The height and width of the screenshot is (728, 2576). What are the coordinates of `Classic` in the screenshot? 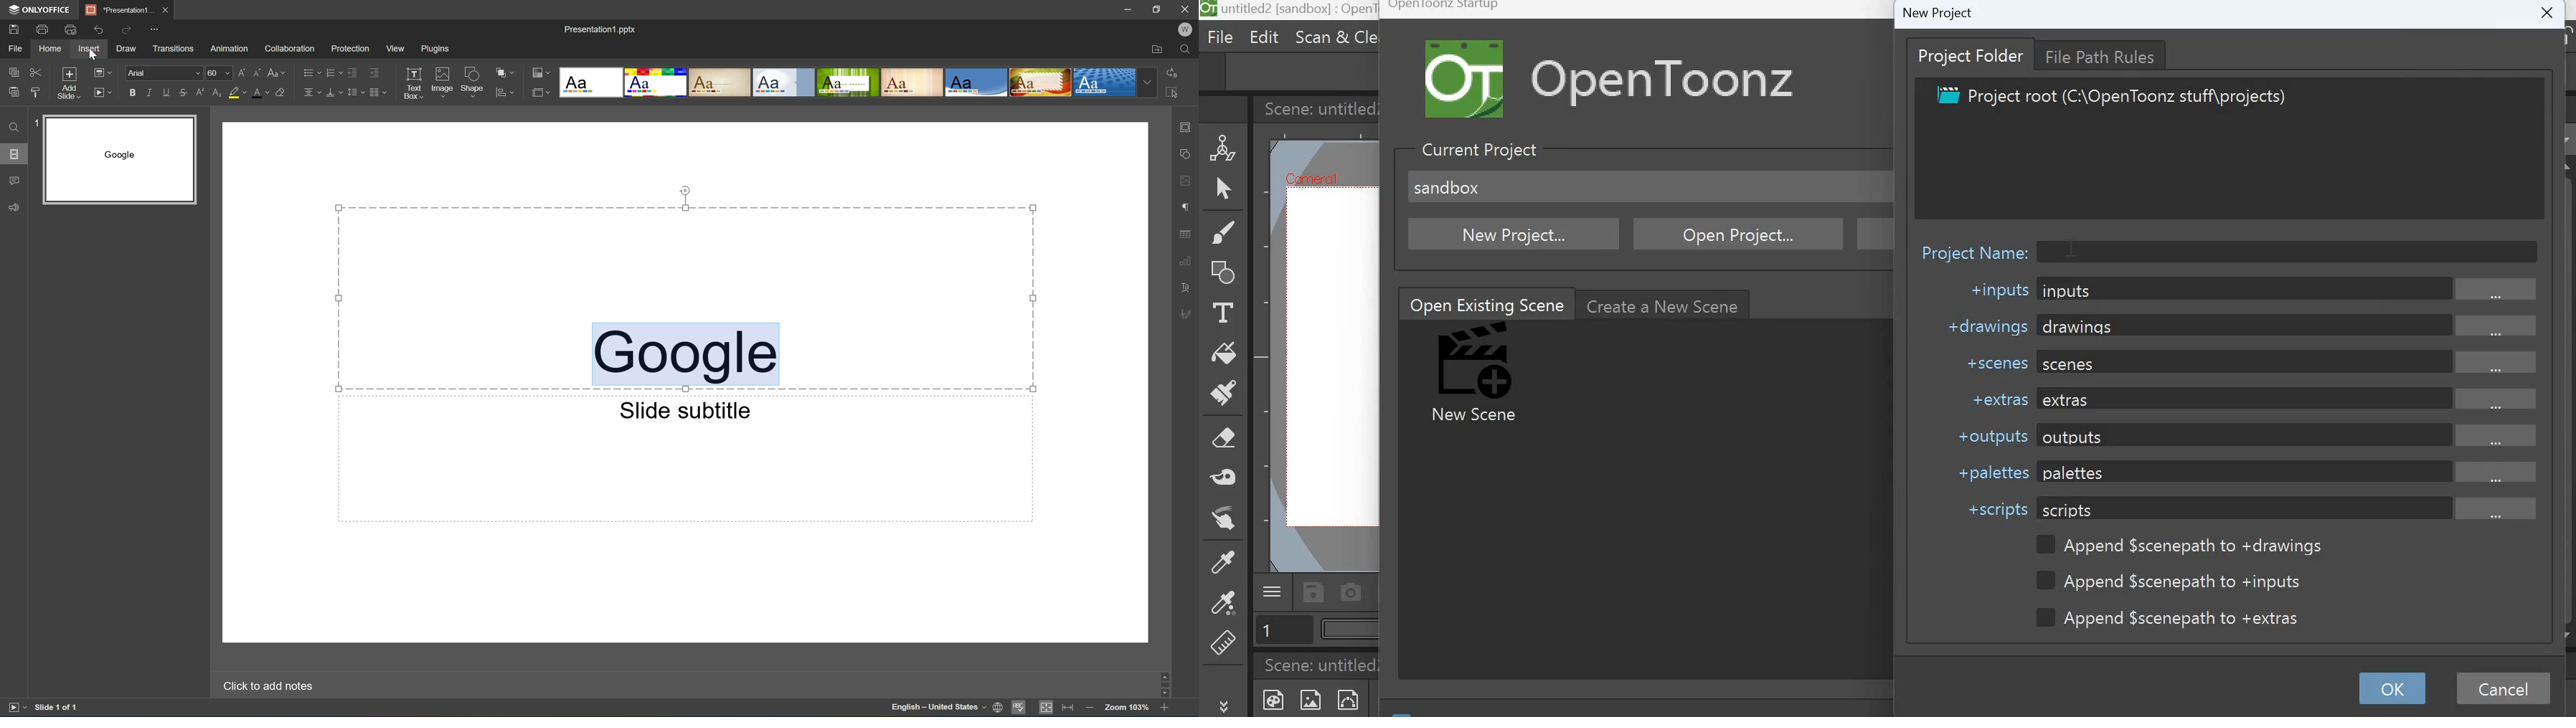 It's located at (720, 82).